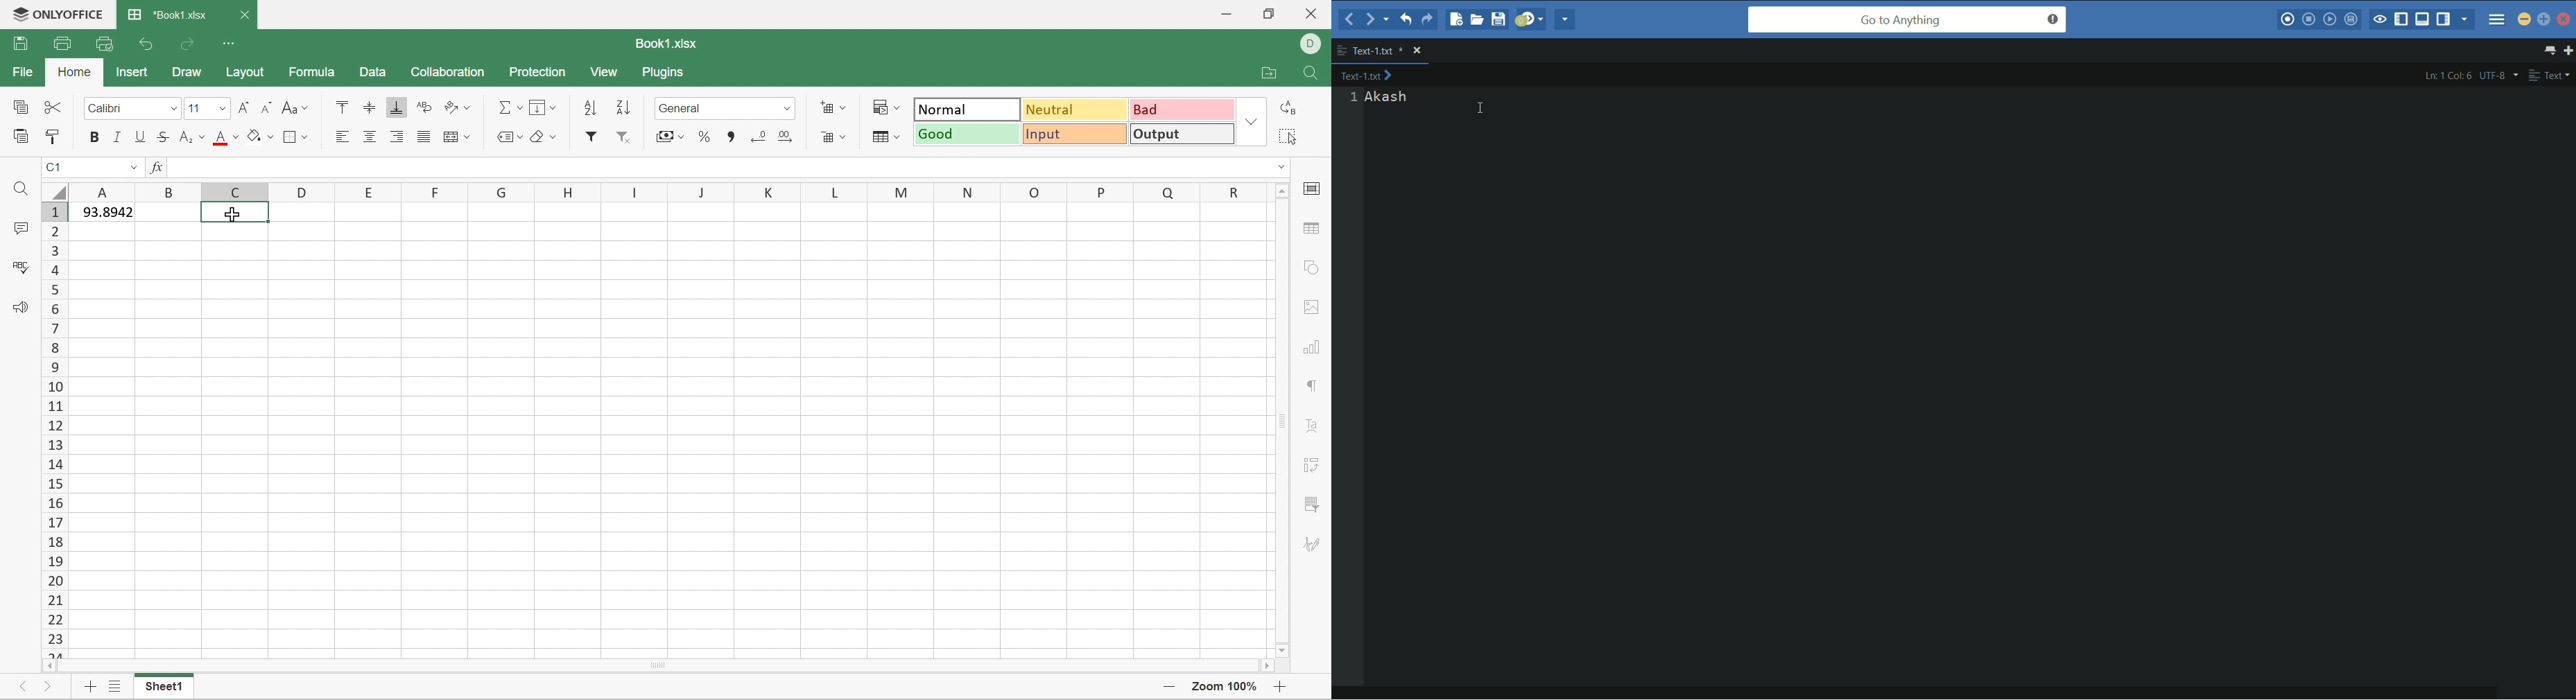 Image resolution: width=2576 pixels, height=700 pixels. What do you see at coordinates (450, 71) in the screenshot?
I see `Collaboration` at bounding box center [450, 71].